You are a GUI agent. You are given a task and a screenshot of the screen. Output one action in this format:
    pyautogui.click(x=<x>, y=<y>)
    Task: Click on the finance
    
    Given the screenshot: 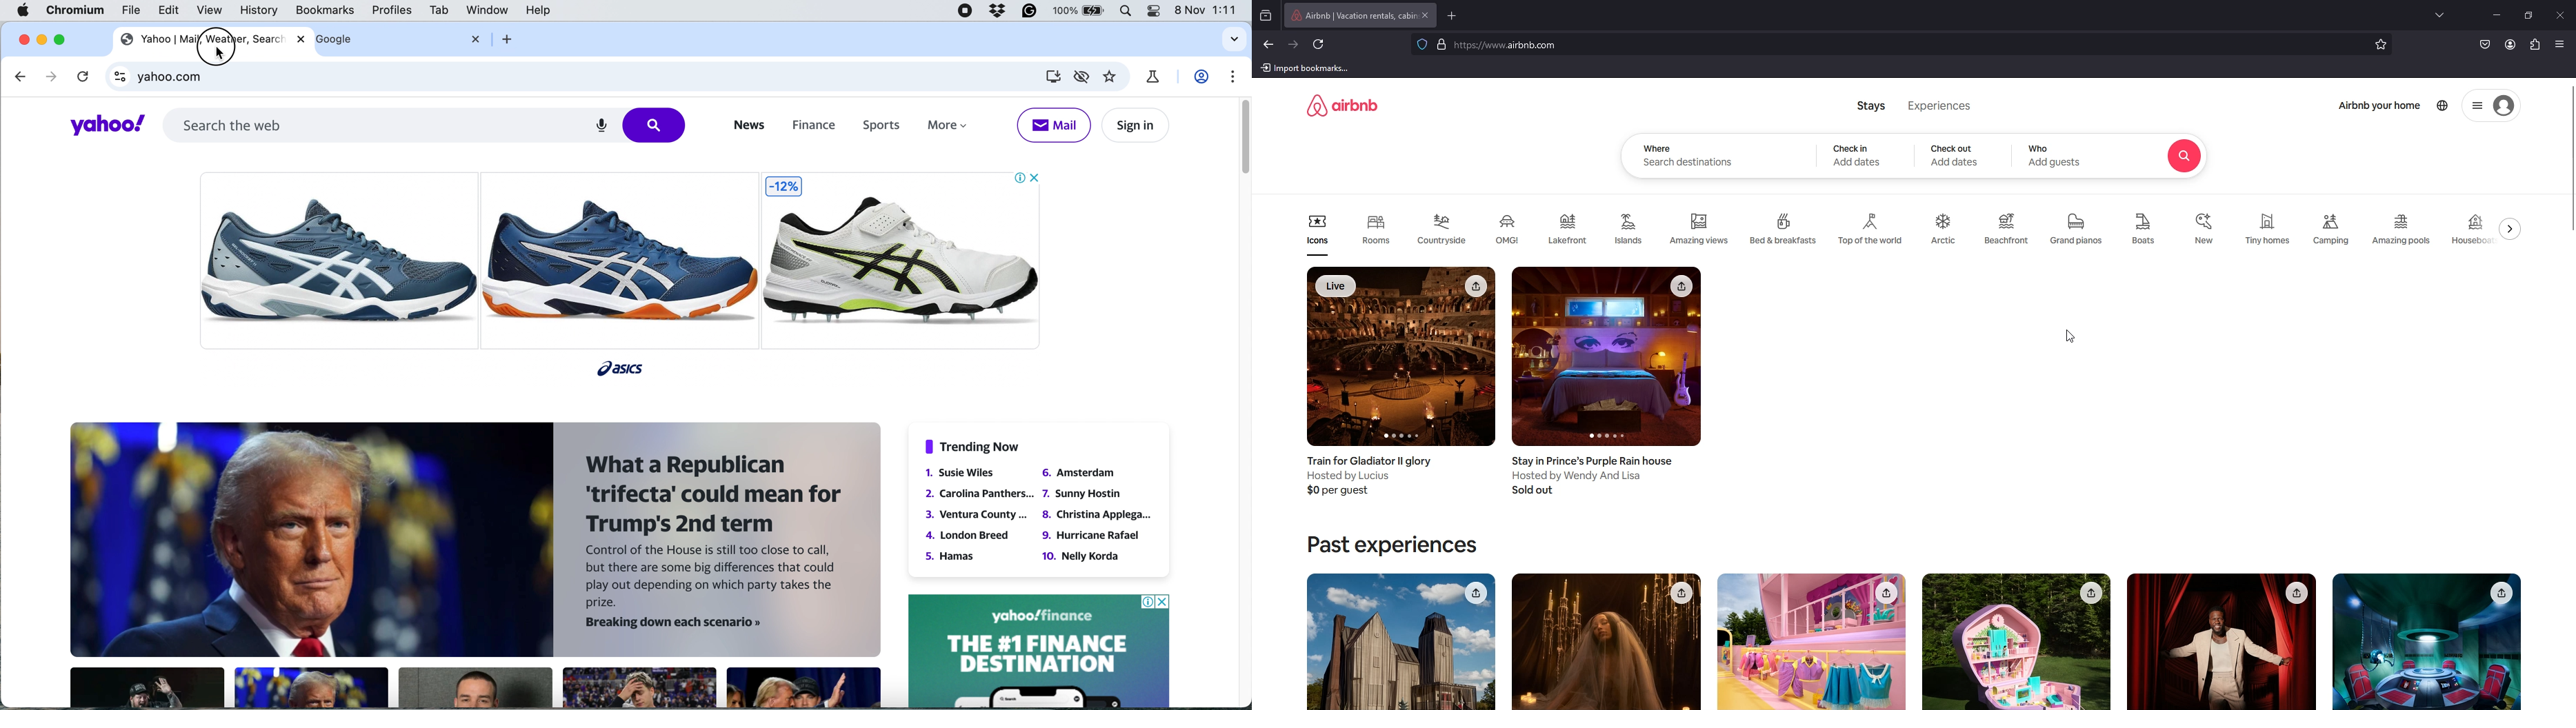 What is the action you would take?
    pyautogui.click(x=812, y=126)
    